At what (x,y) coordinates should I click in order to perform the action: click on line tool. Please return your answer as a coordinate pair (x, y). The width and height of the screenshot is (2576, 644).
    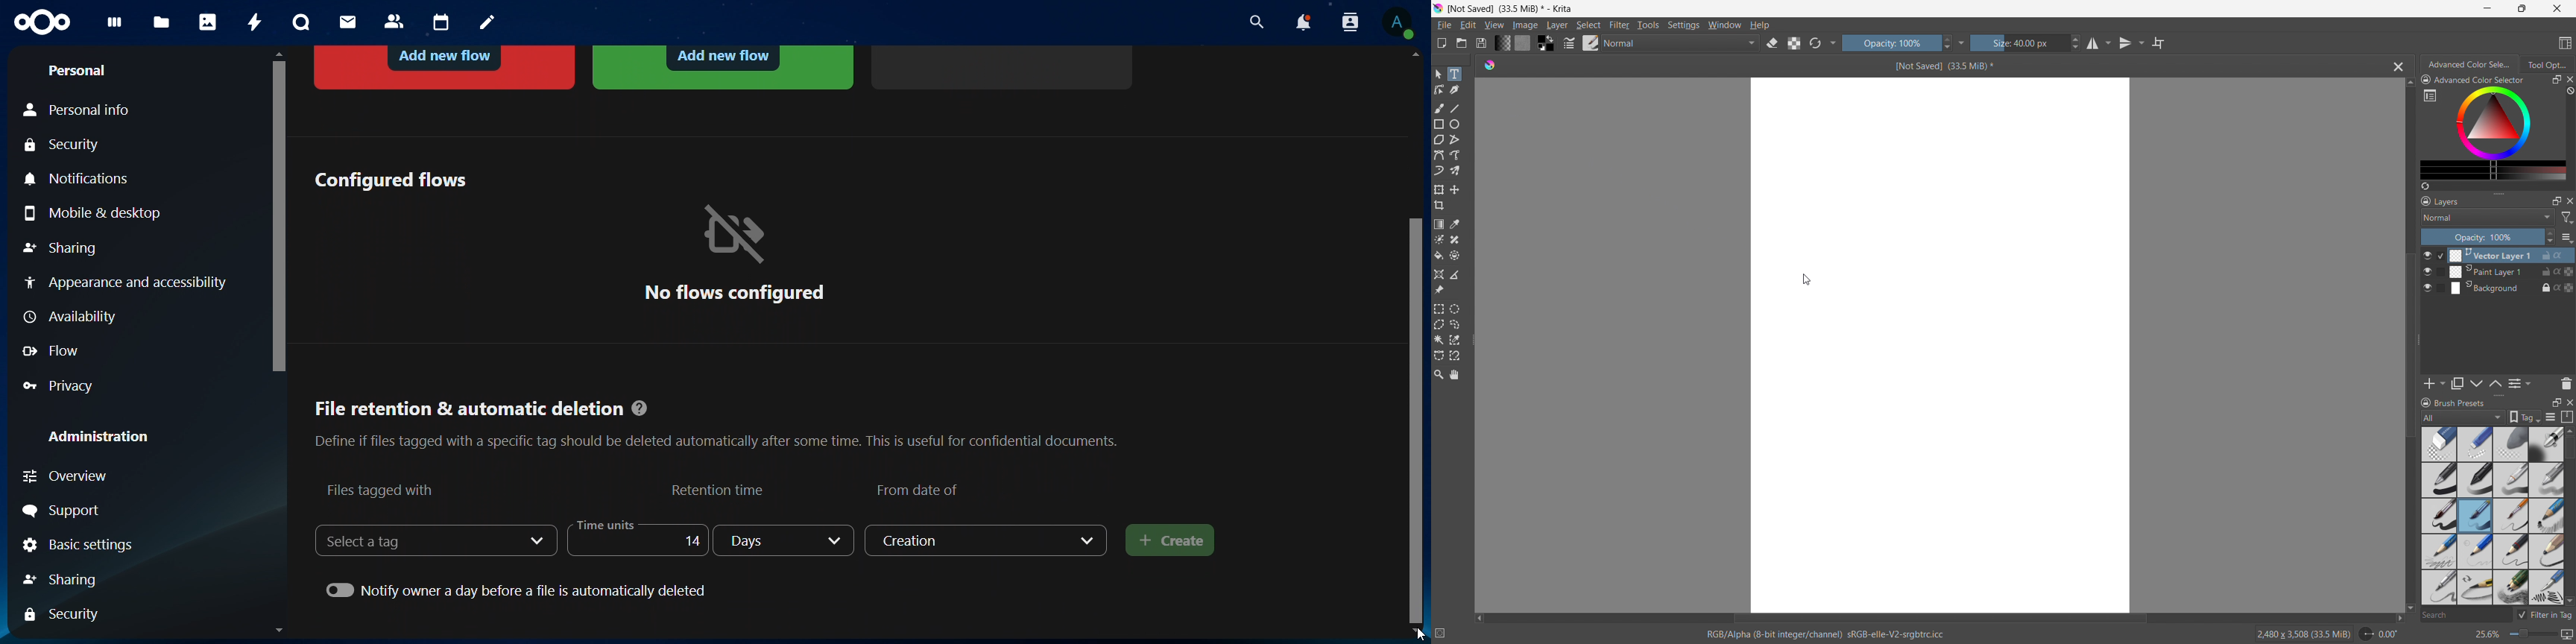
    Looking at the image, I should click on (1456, 108).